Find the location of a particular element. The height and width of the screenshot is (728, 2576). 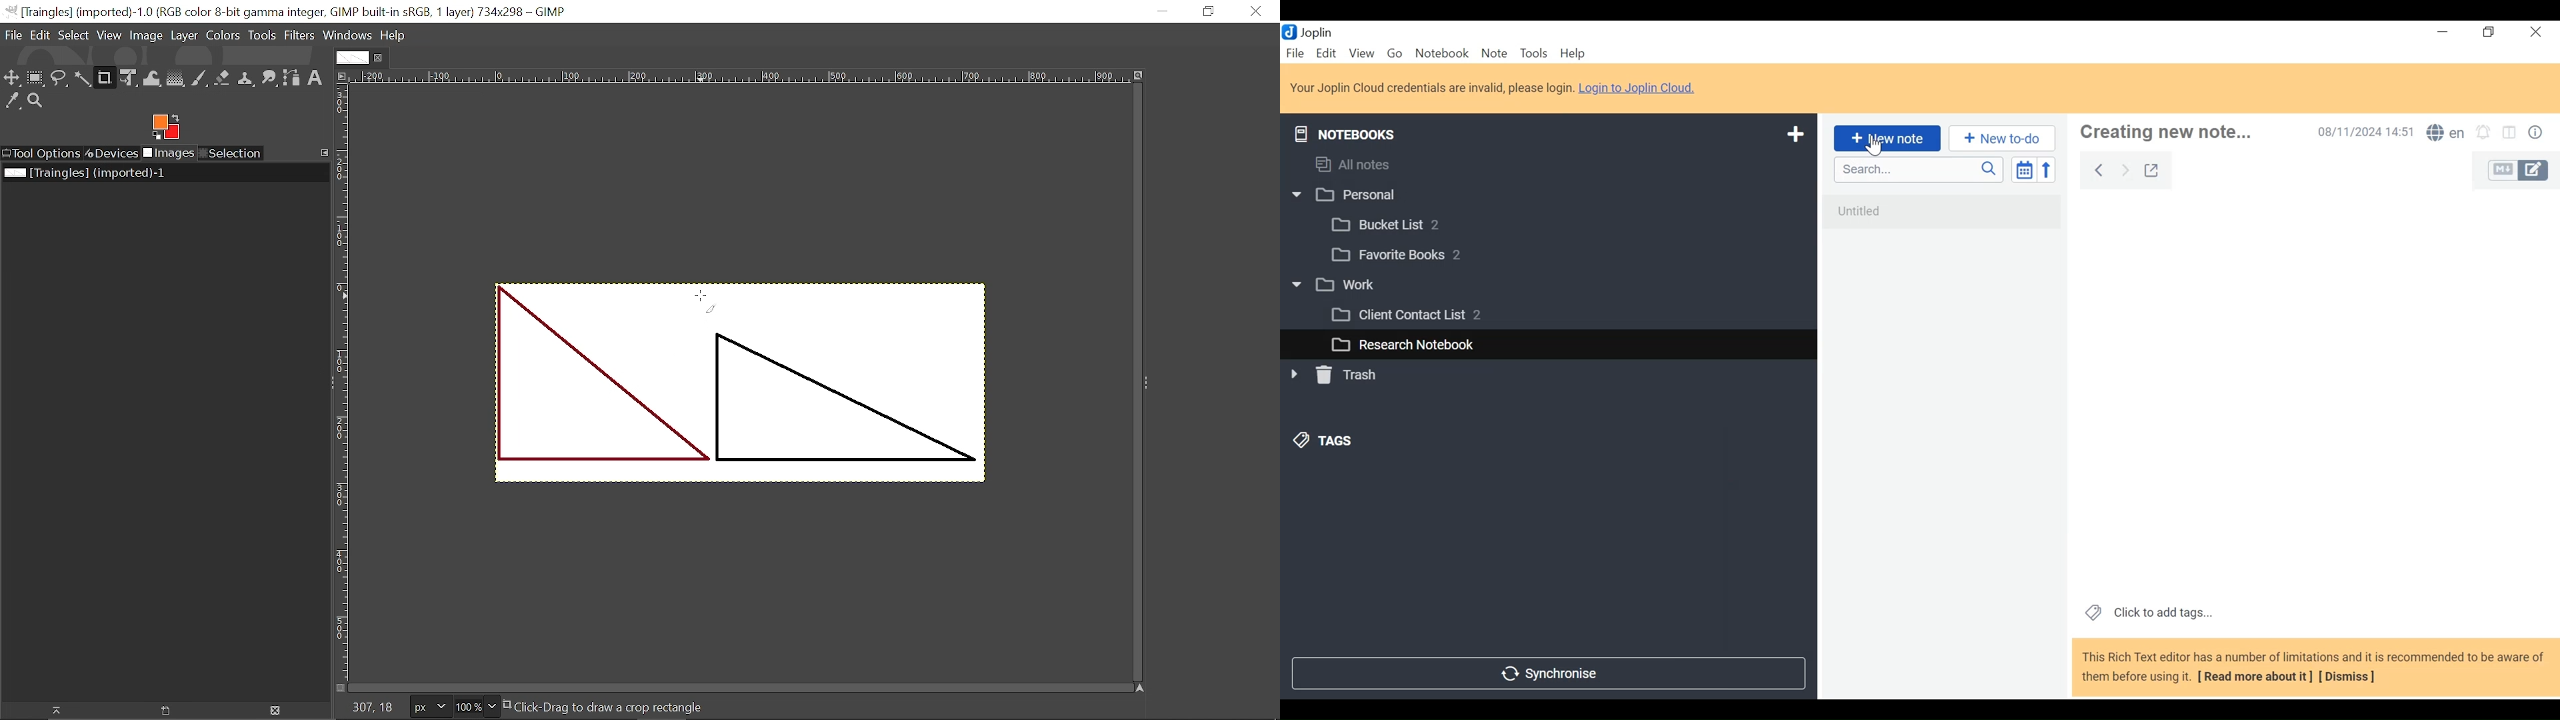

Add New Note is located at coordinates (1889, 139).